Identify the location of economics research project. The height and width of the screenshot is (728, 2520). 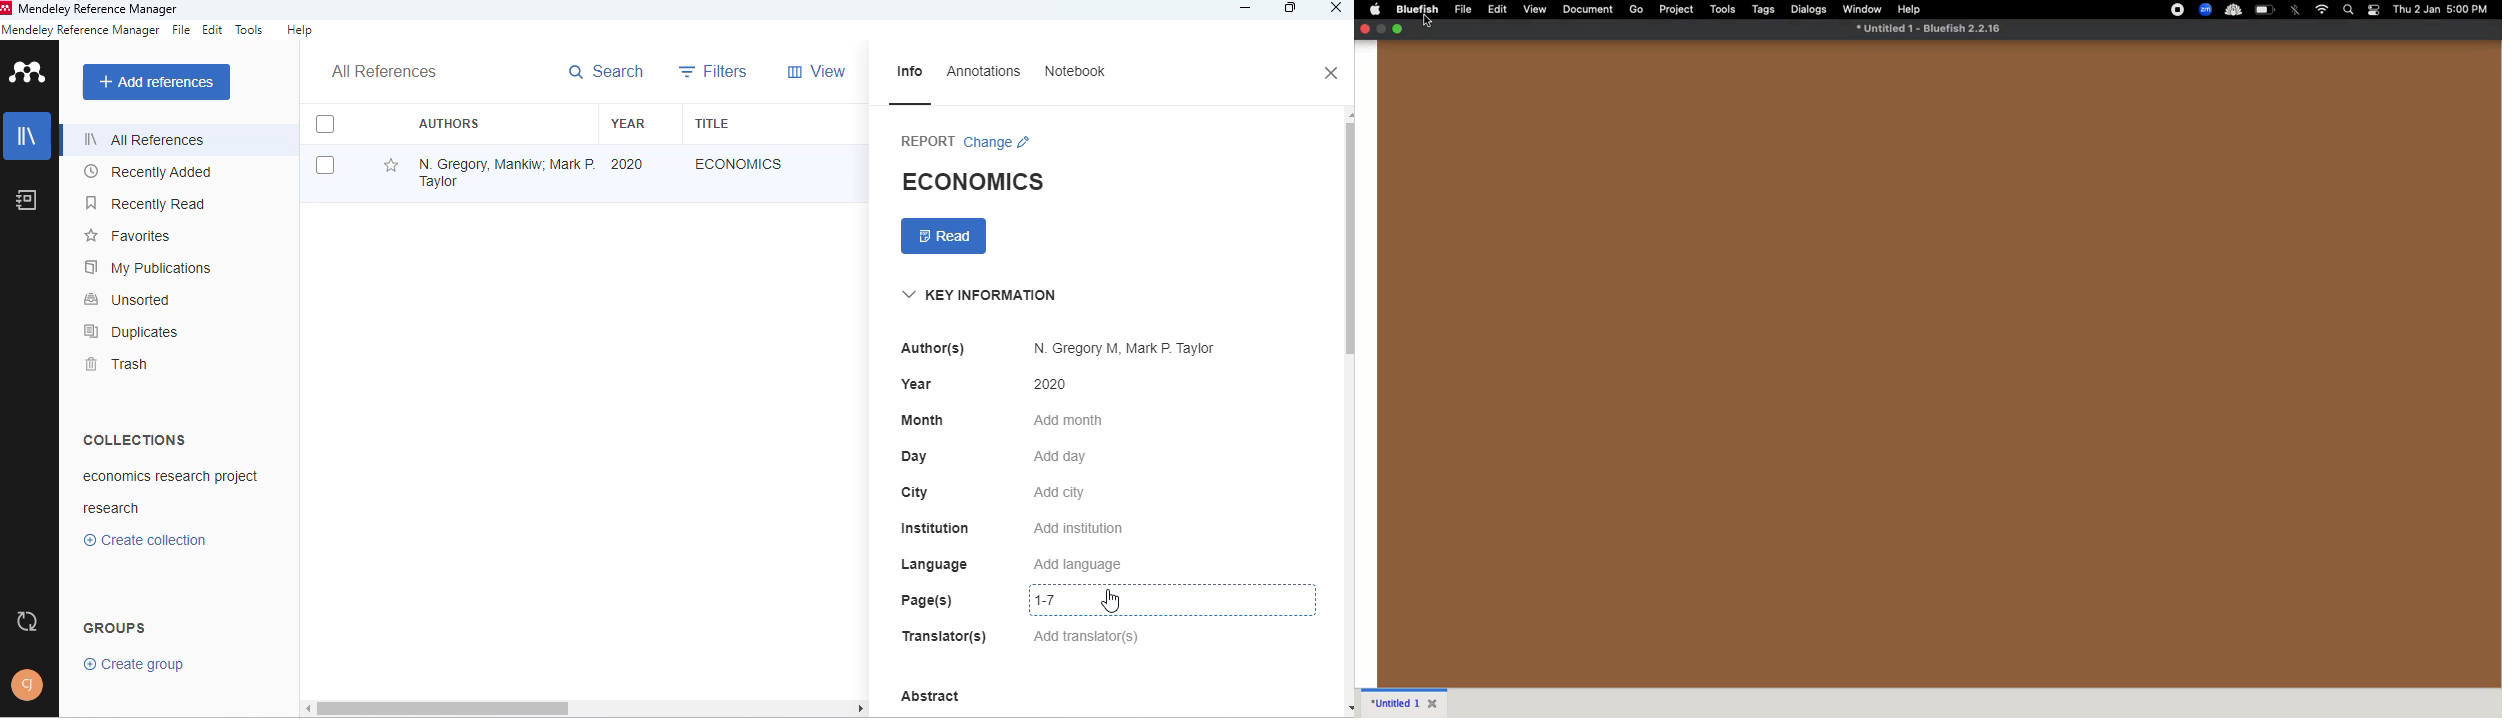
(172, 477).